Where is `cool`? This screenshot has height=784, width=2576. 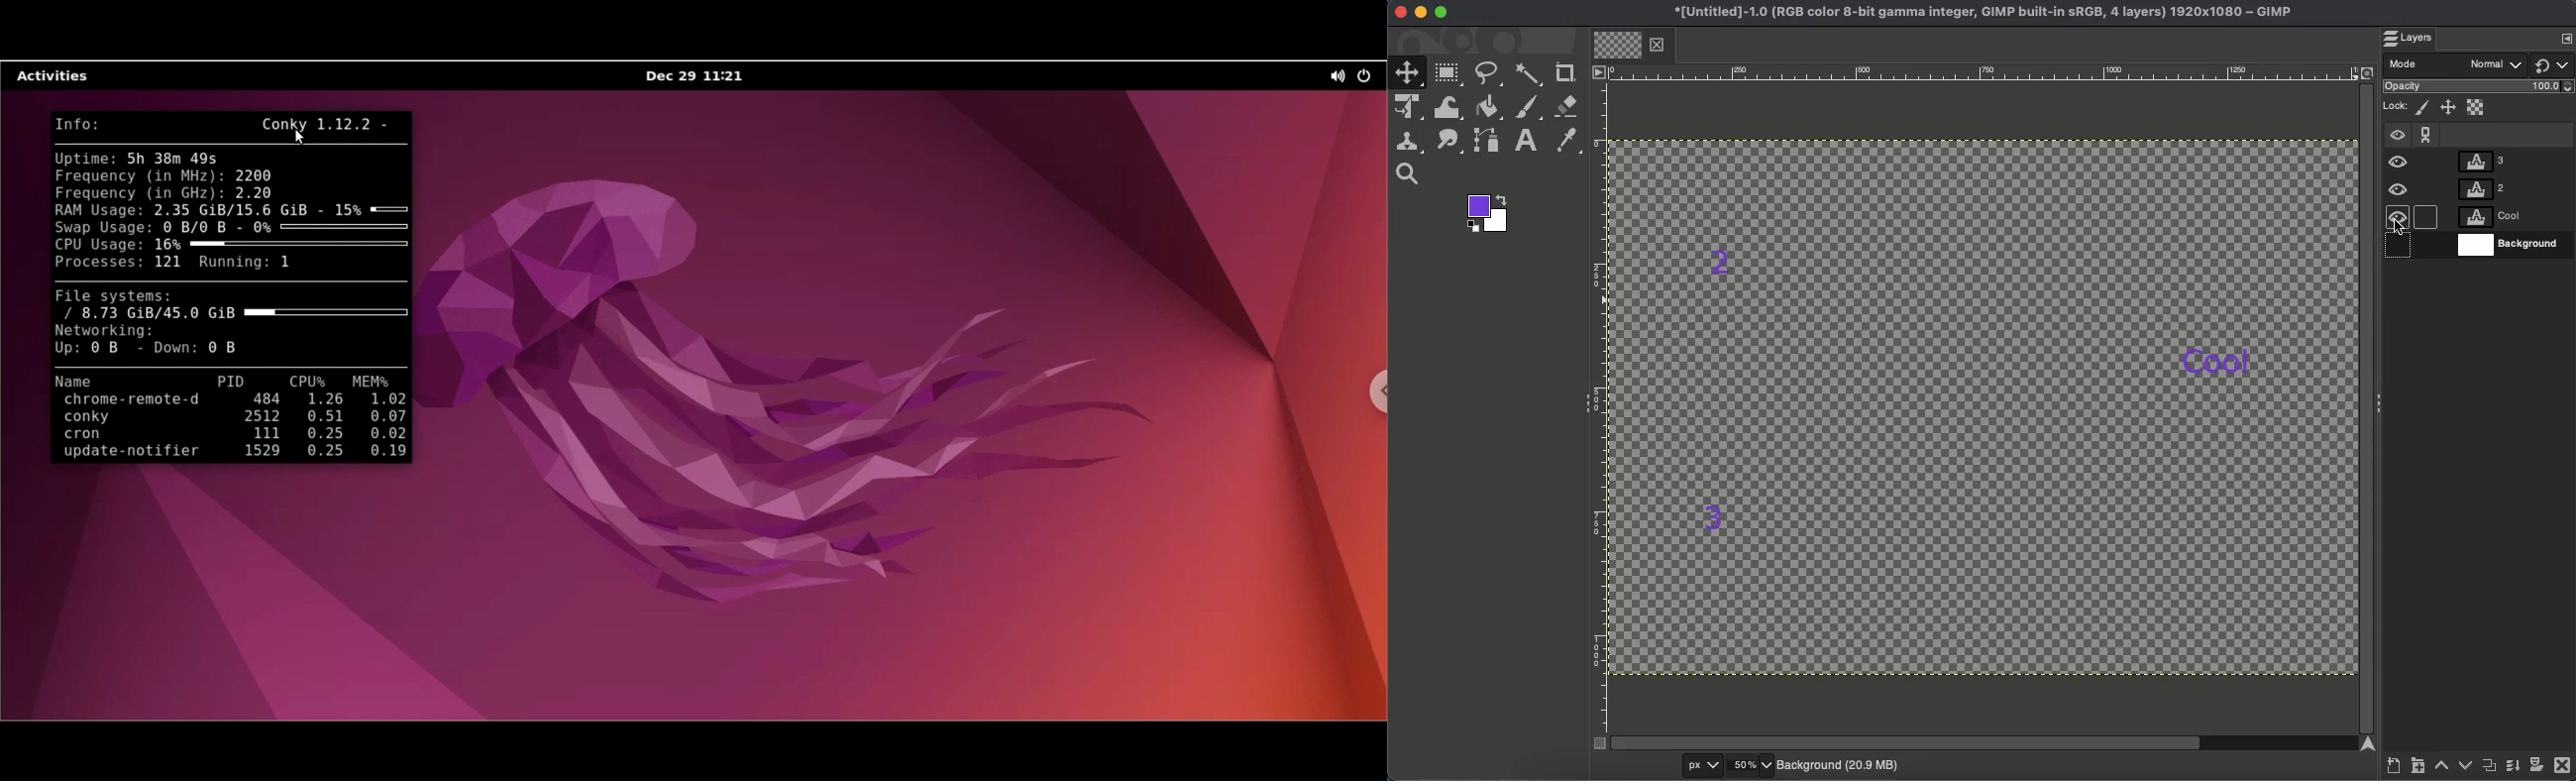
cool is located at coordinates (2221, 356).